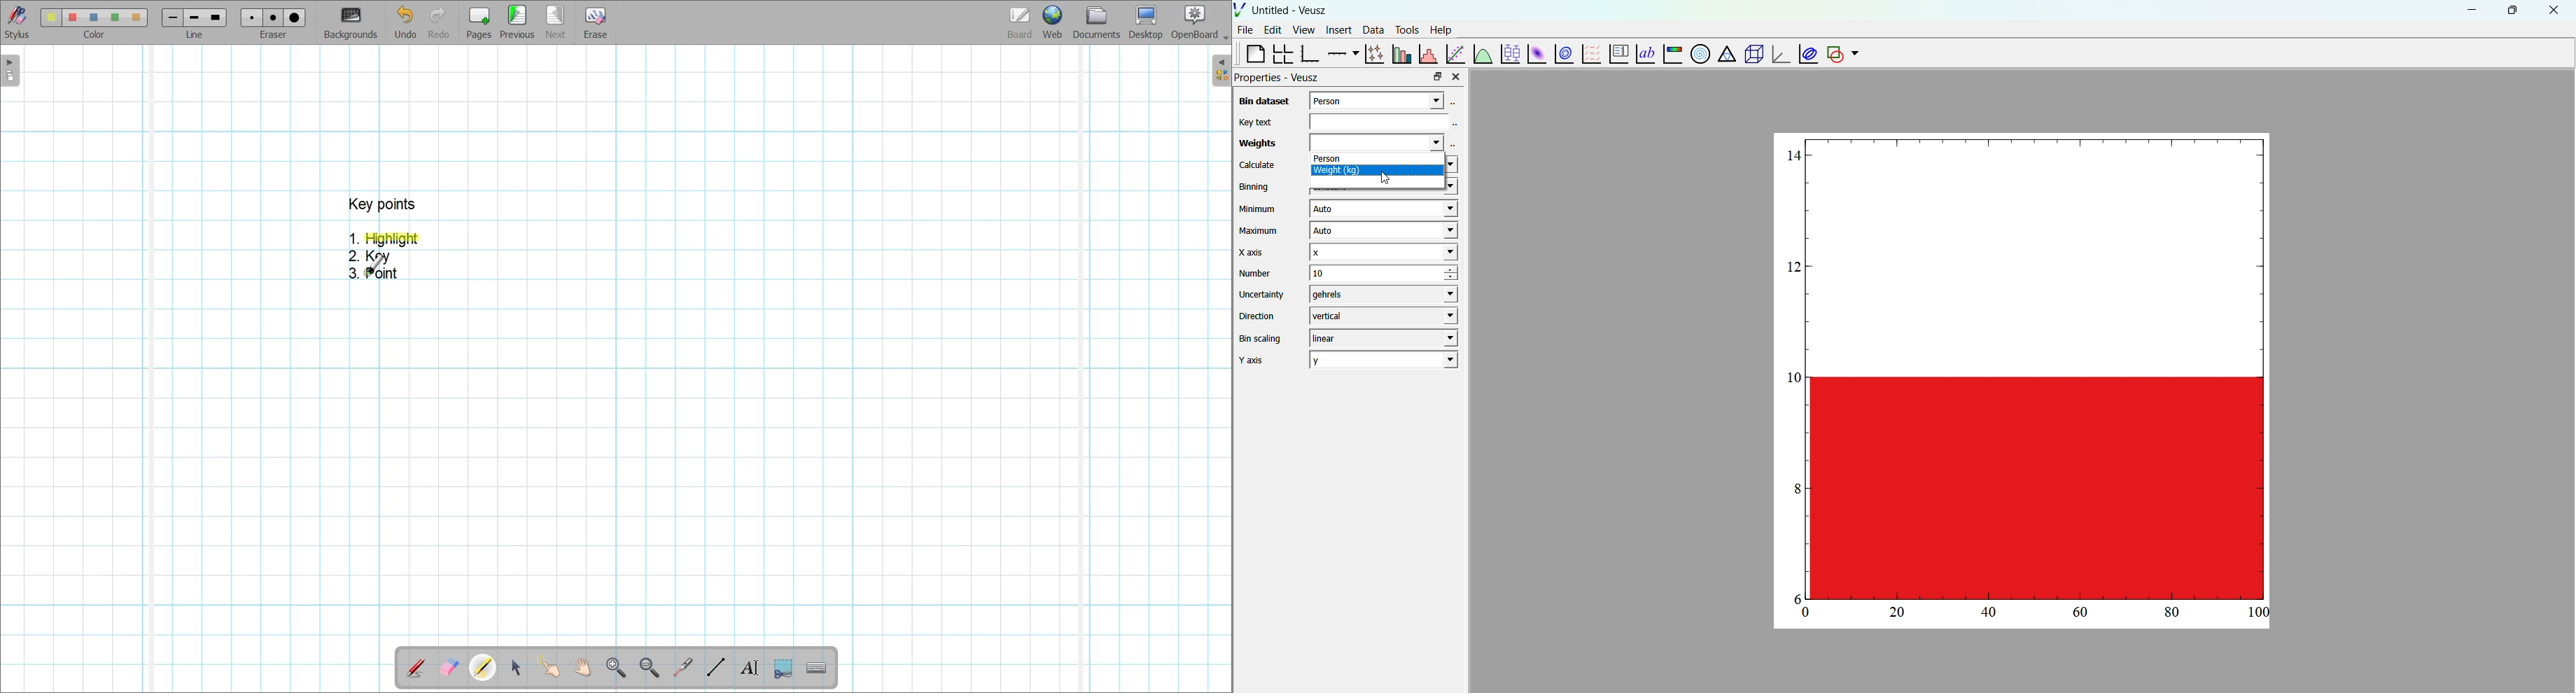 This screenshot has height=700, width=2576. Describe the element at coordinates (1282, 55) in the screenshot. I see `Arrange a graph in a grid` at that location.